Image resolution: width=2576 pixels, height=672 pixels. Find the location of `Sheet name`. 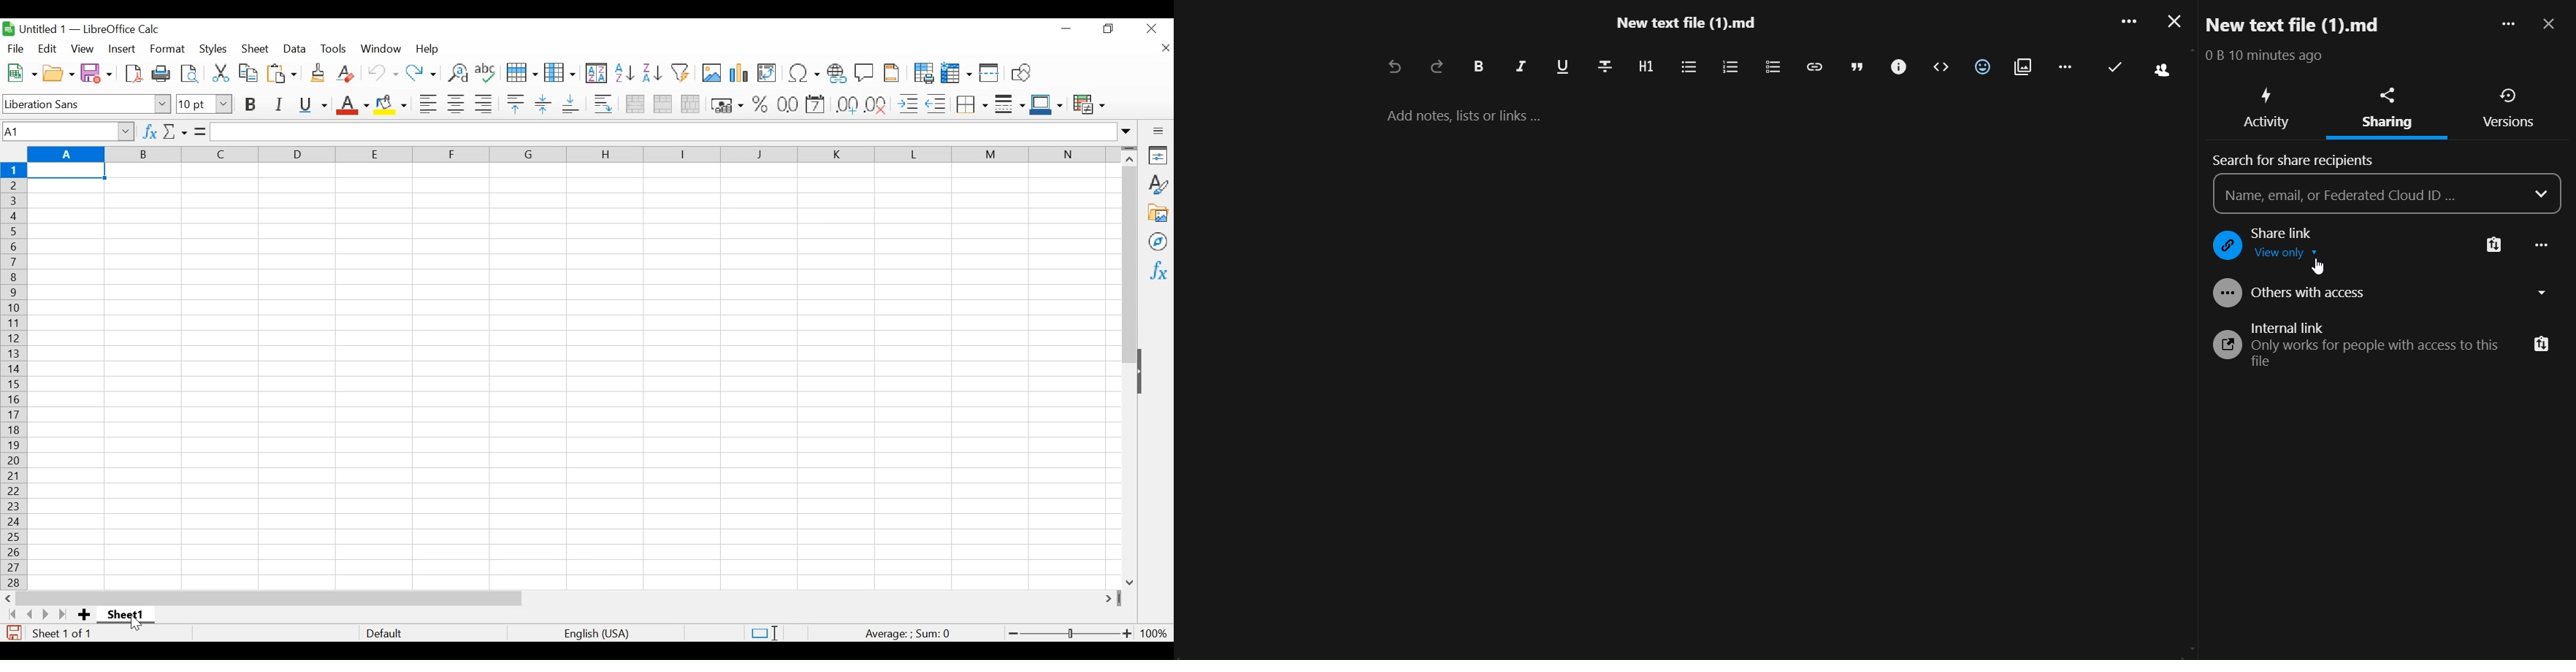

Sheet name is located at coordinates (126, 614).